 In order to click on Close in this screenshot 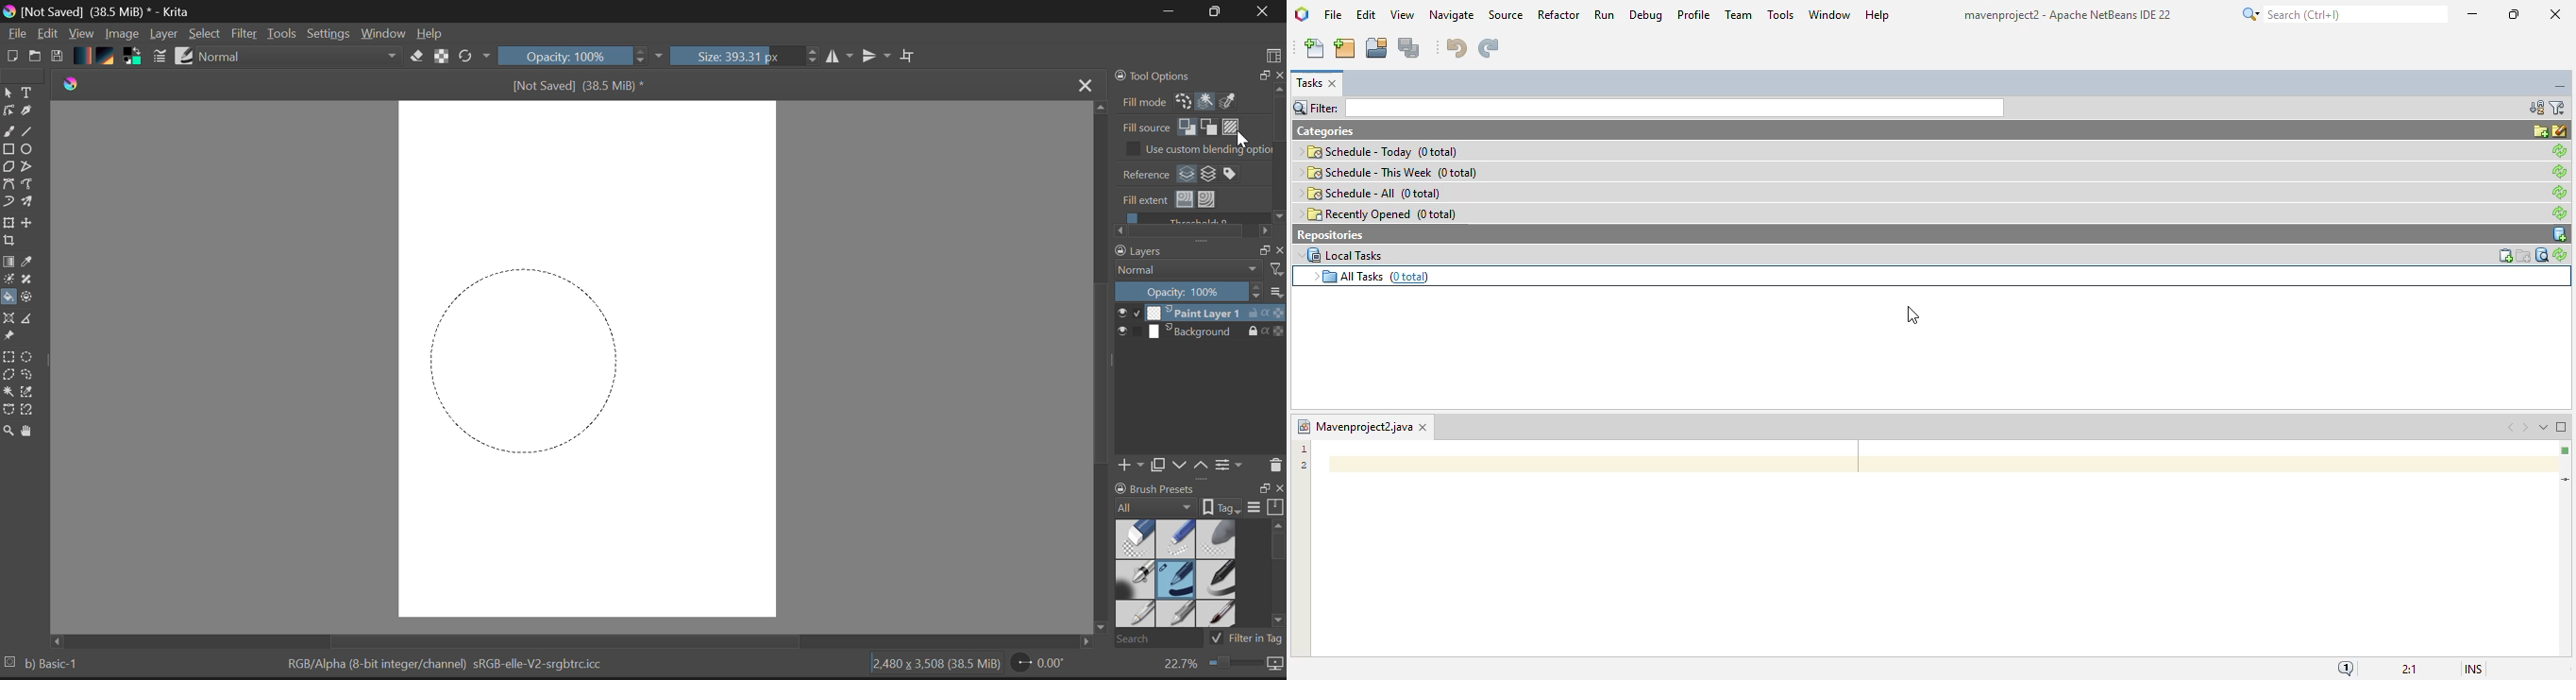, I will do `click(1260, 13)`.